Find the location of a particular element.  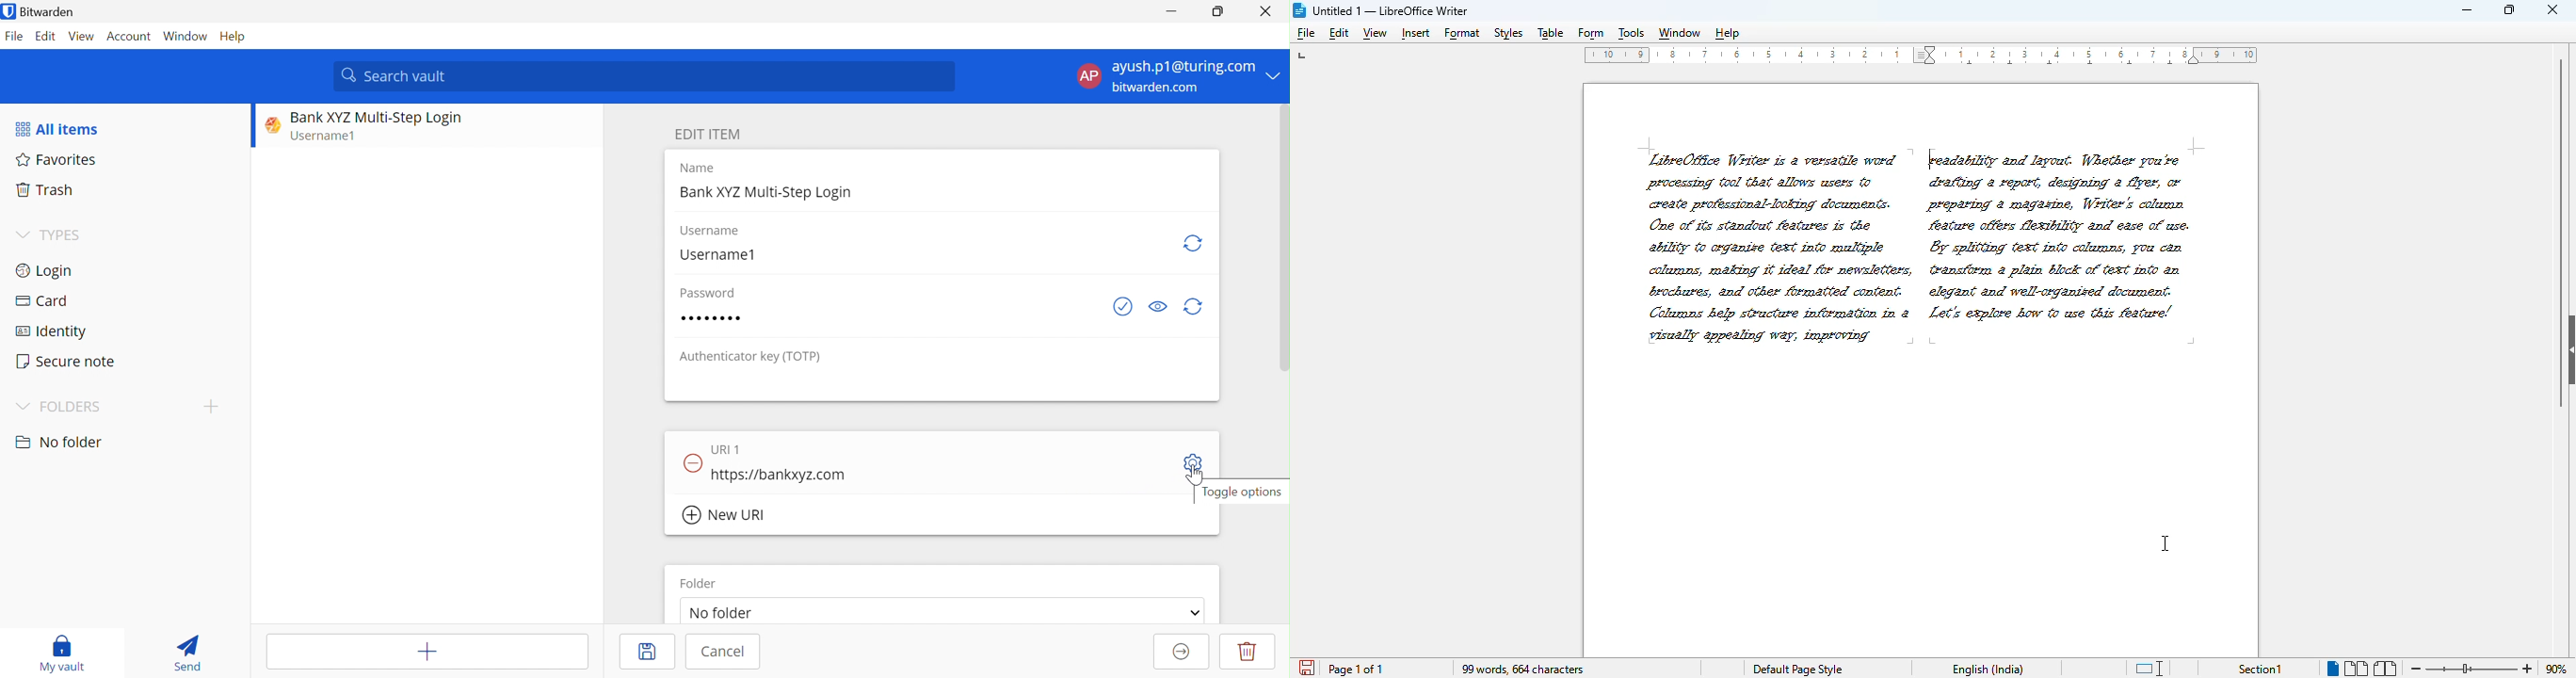

Toggle options is located at coordinates (1245, 494).